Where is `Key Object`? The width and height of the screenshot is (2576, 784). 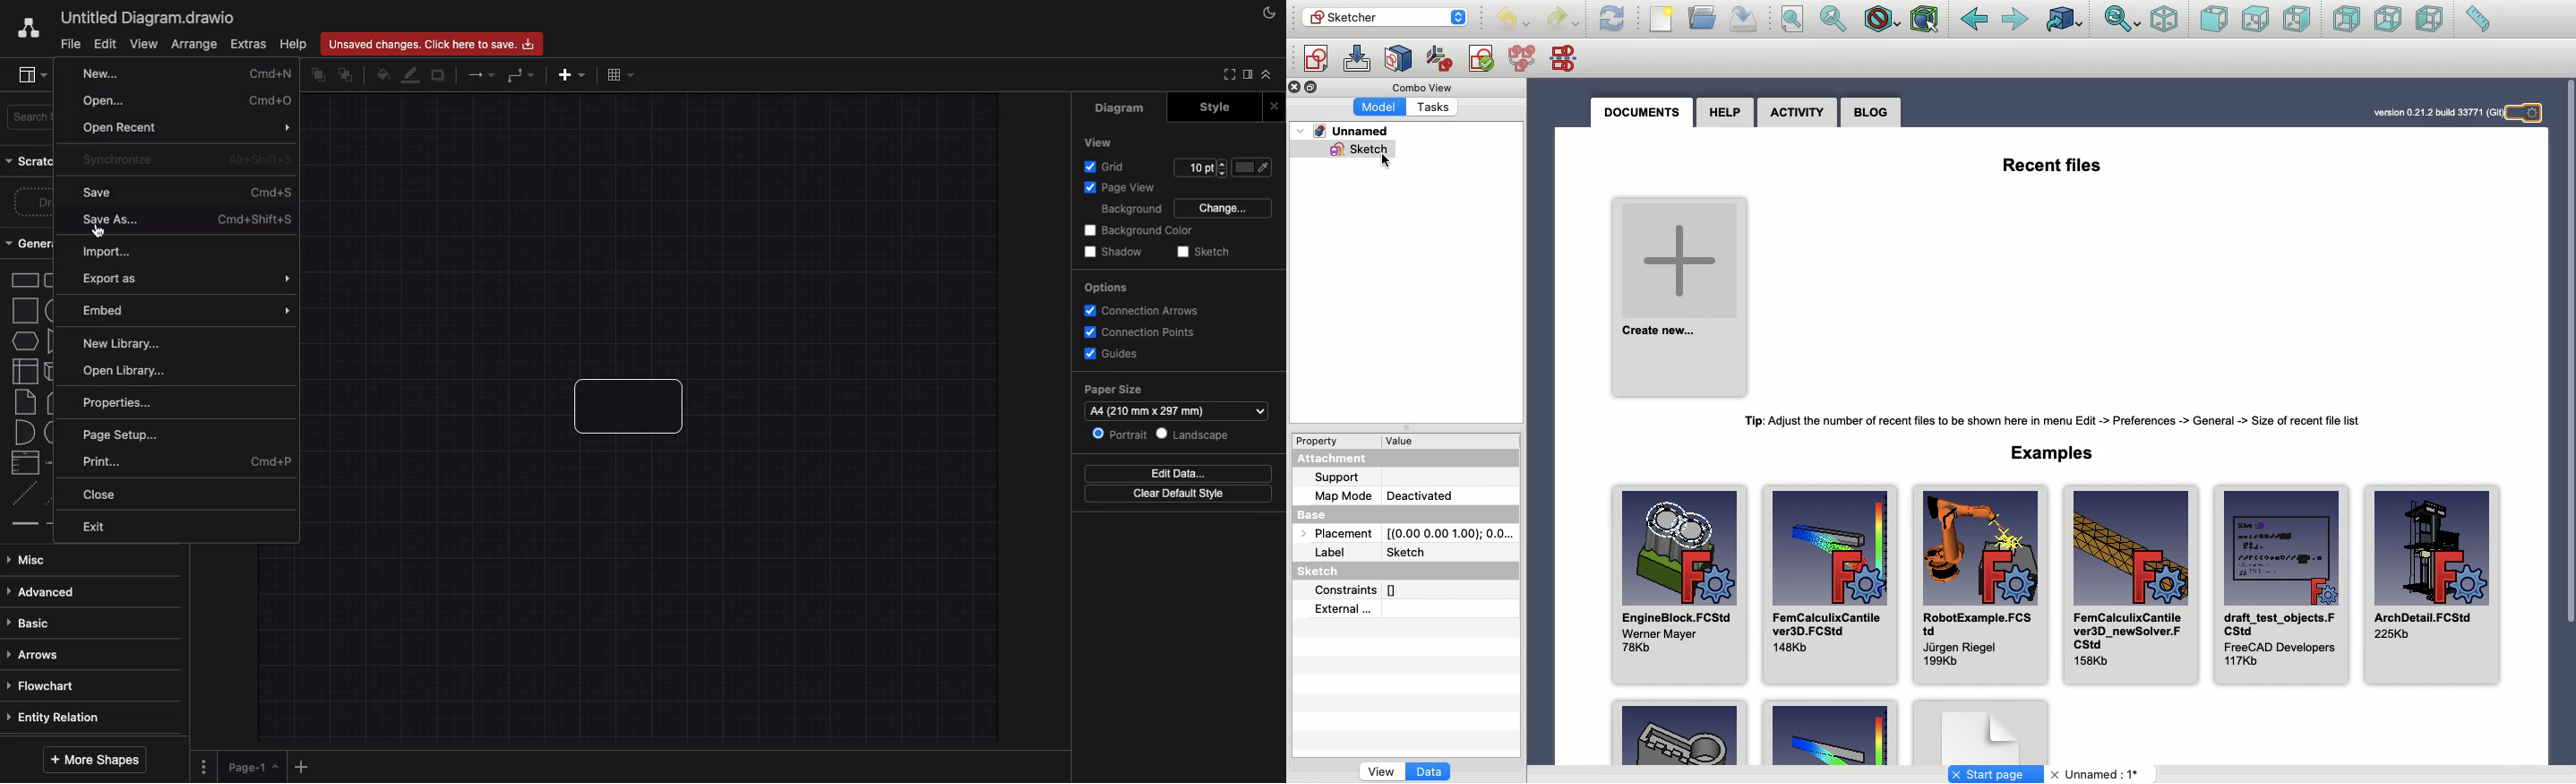 Key Object is located at coordinates (1679, 731).